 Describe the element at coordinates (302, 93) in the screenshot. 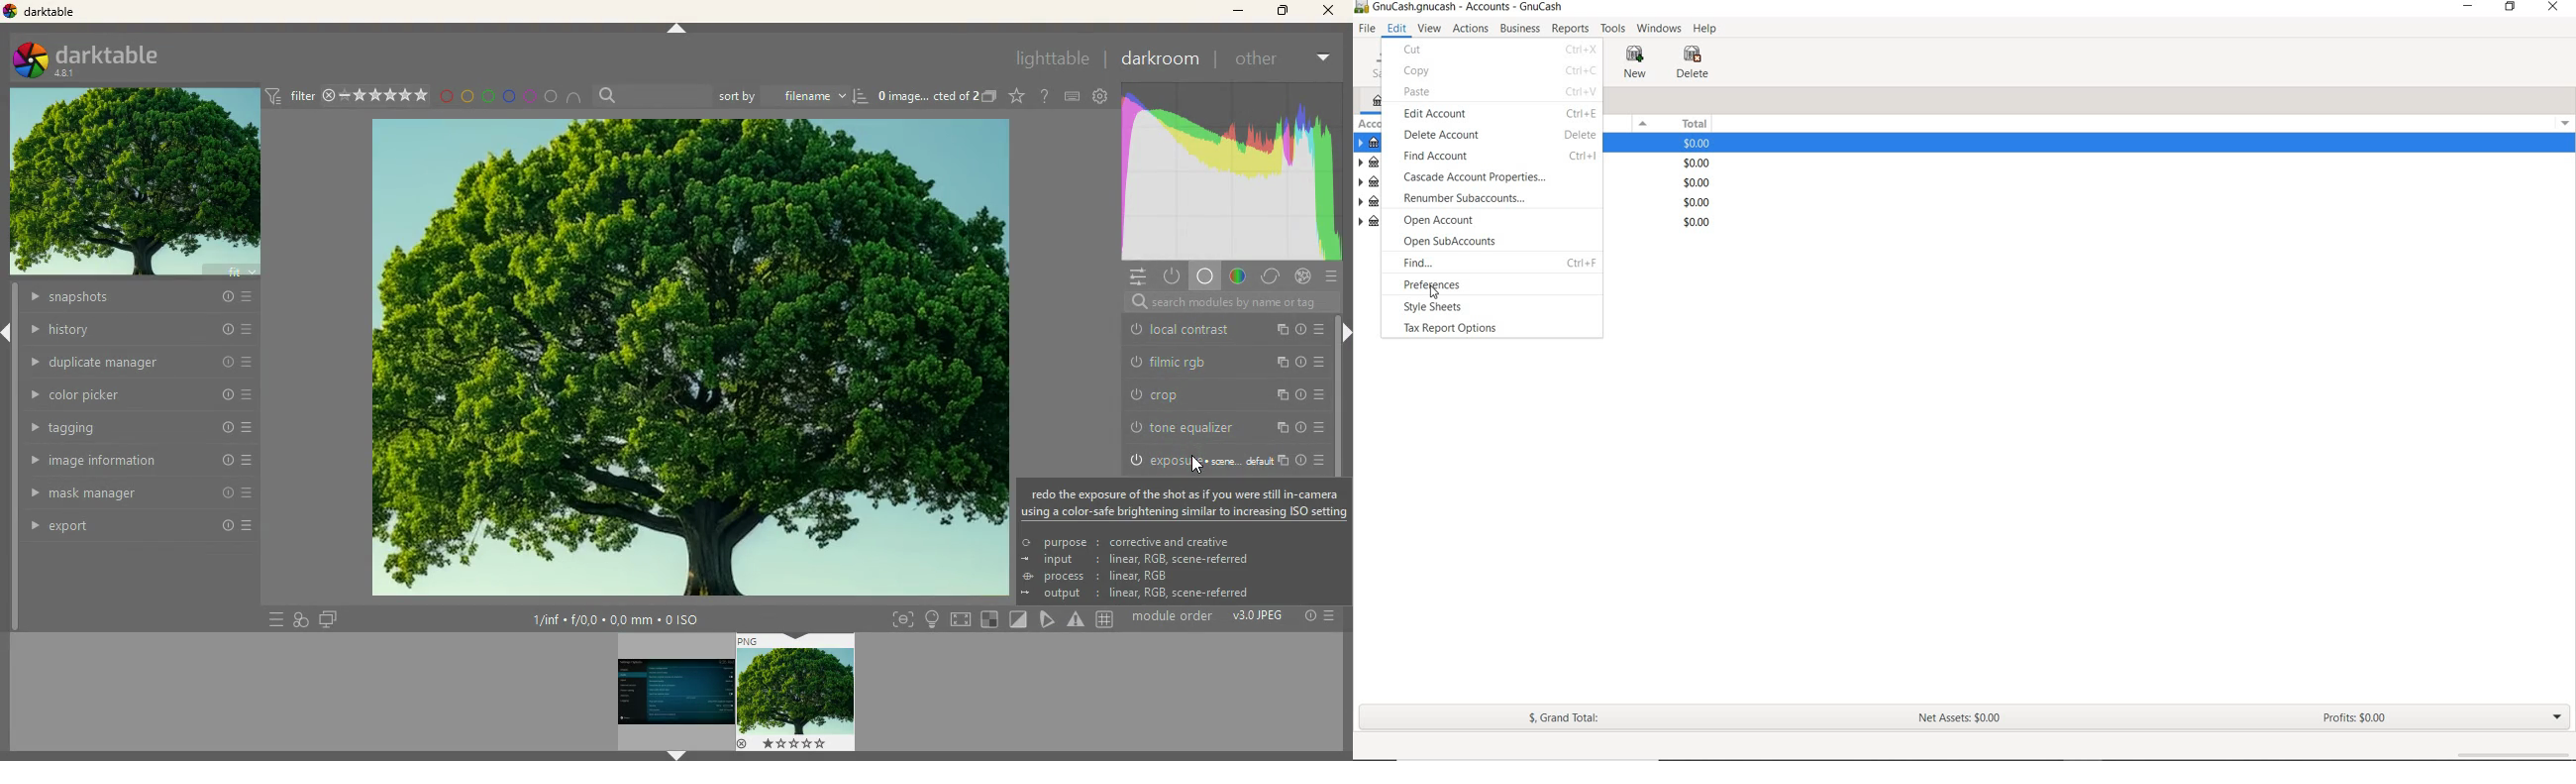

I see `filter` at that location.